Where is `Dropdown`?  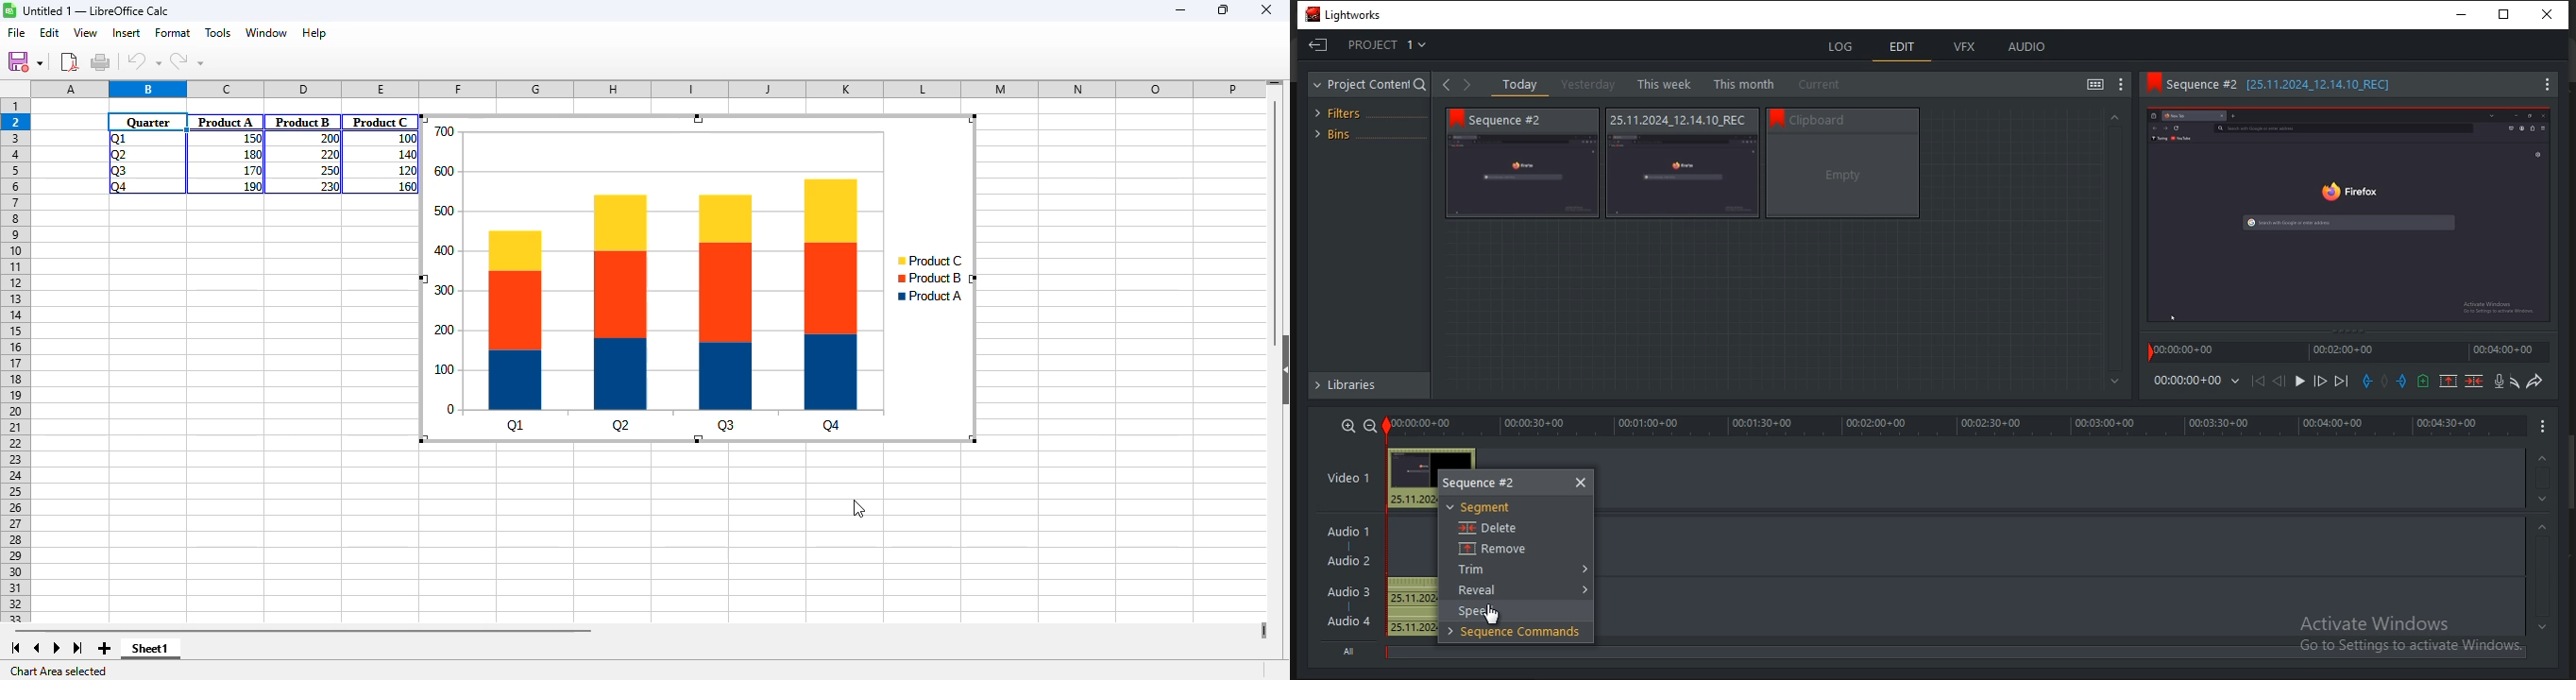
Dropdown is located at coordinates (2232, 383).